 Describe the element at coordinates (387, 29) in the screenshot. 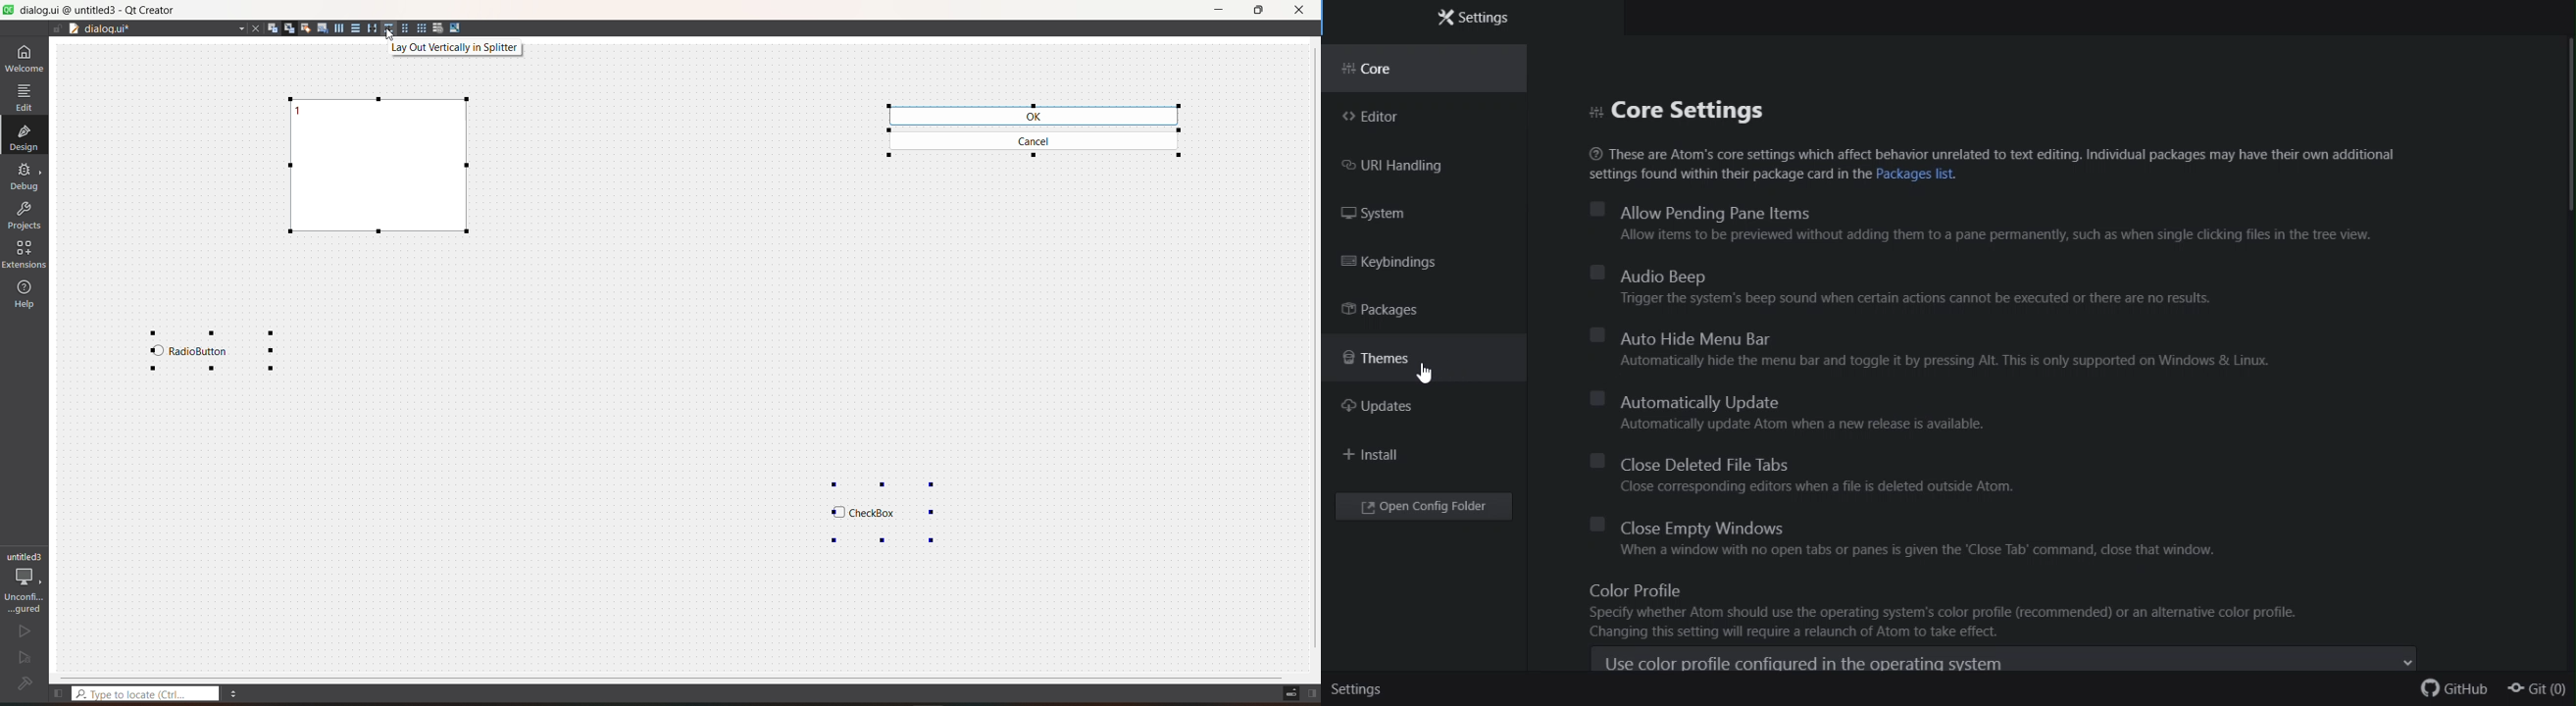

I see `layout vertical splitter` at that location.